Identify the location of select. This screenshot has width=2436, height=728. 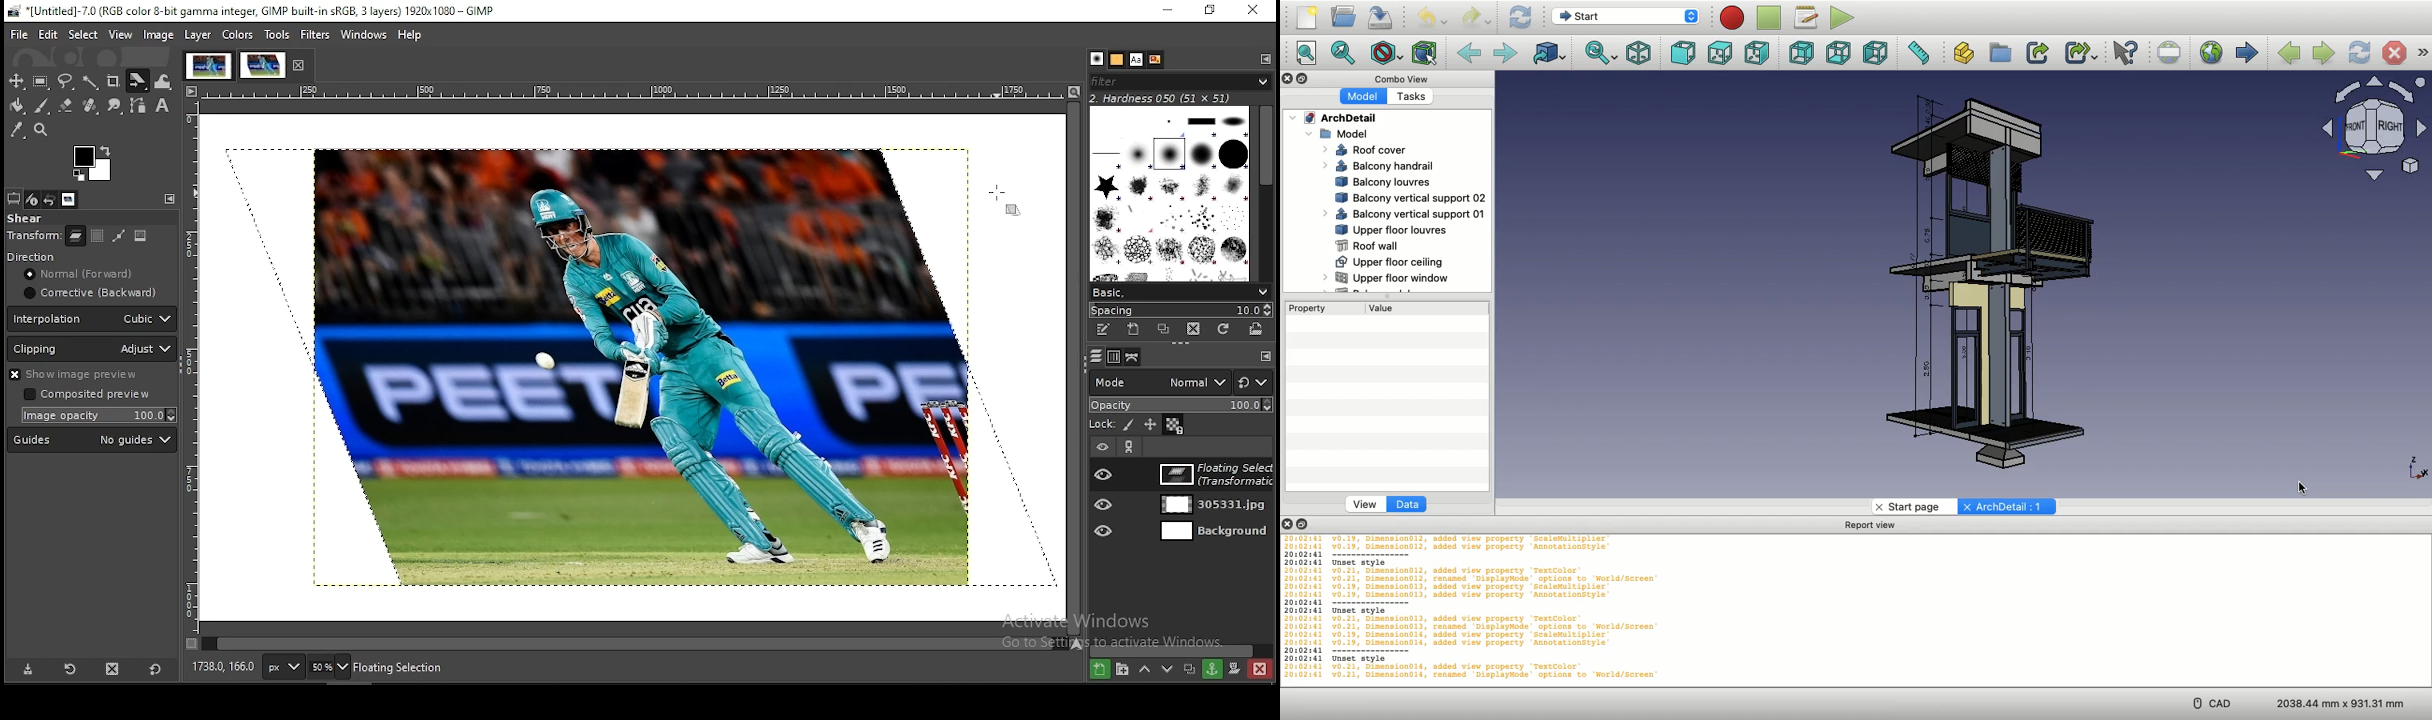
(83, 33).